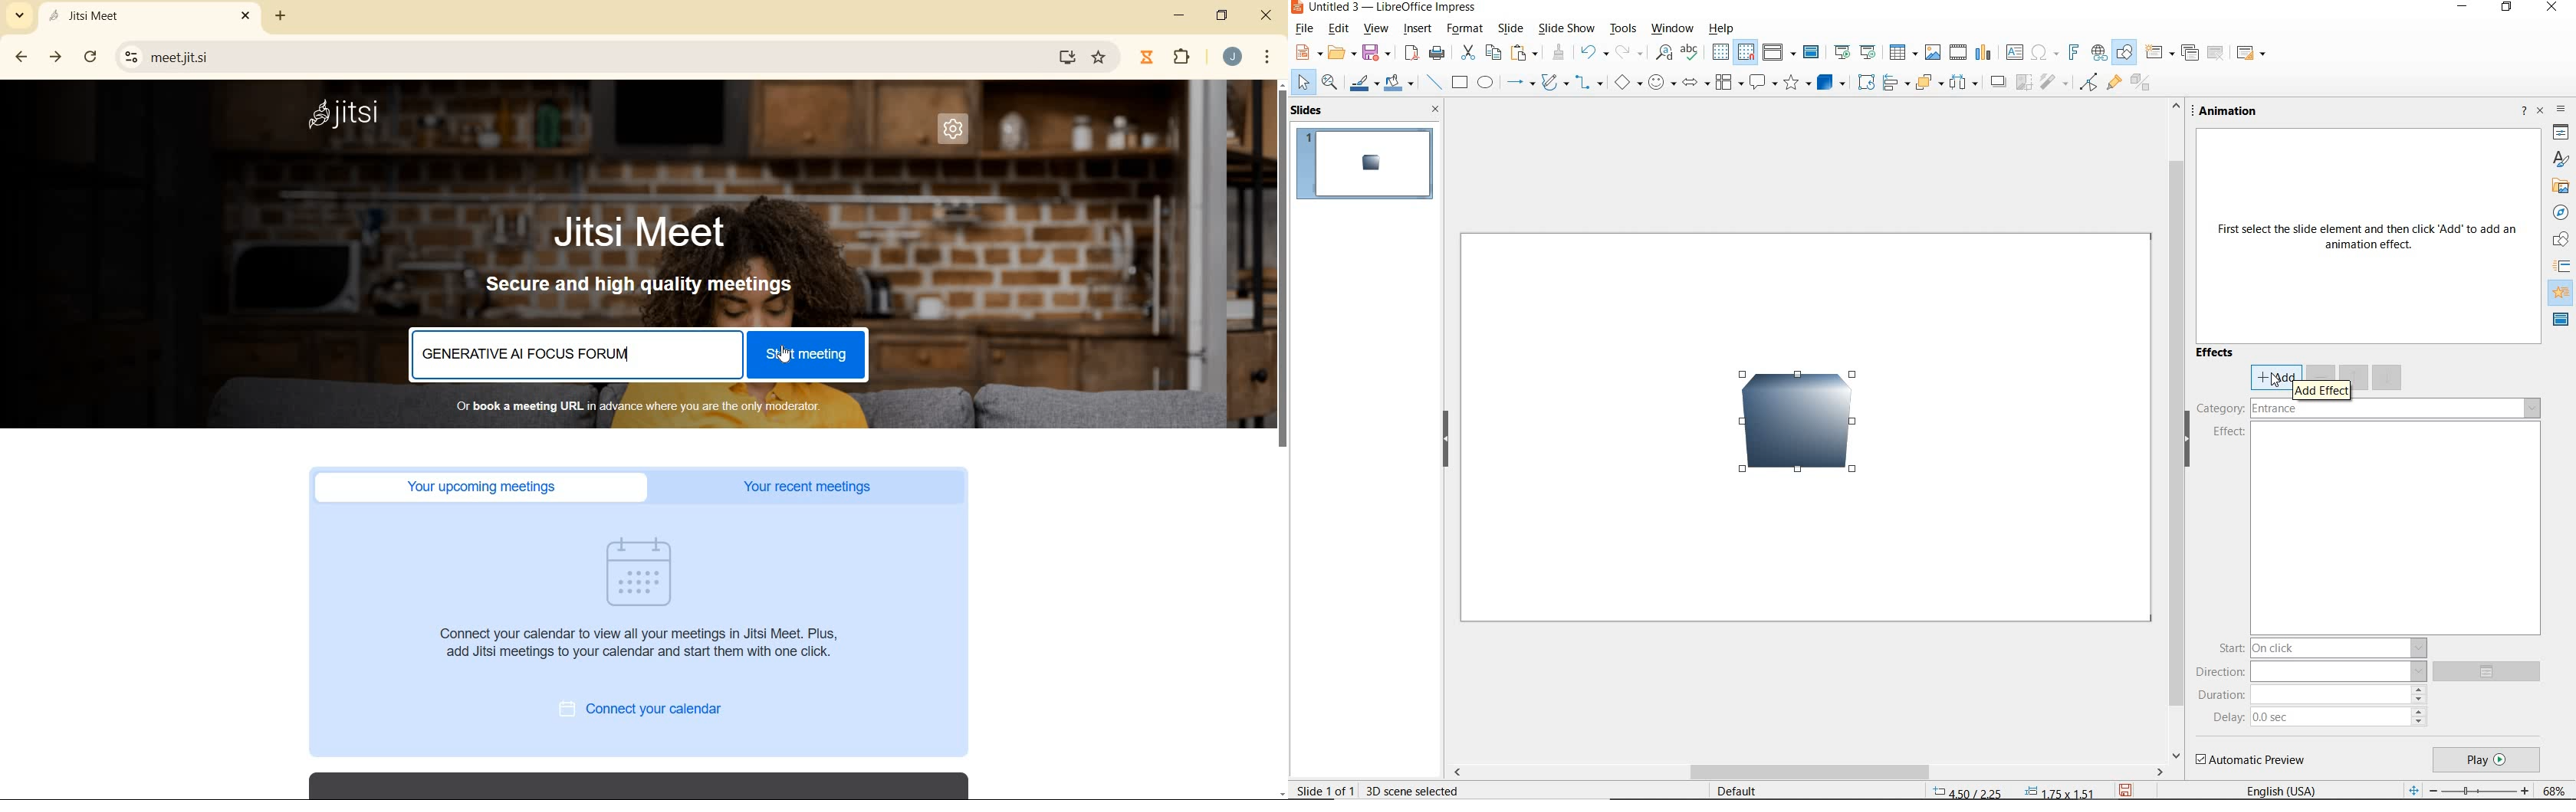  Describe the element at coordinates (1929, 82) in the screenshot. I see `arrange` at that location.